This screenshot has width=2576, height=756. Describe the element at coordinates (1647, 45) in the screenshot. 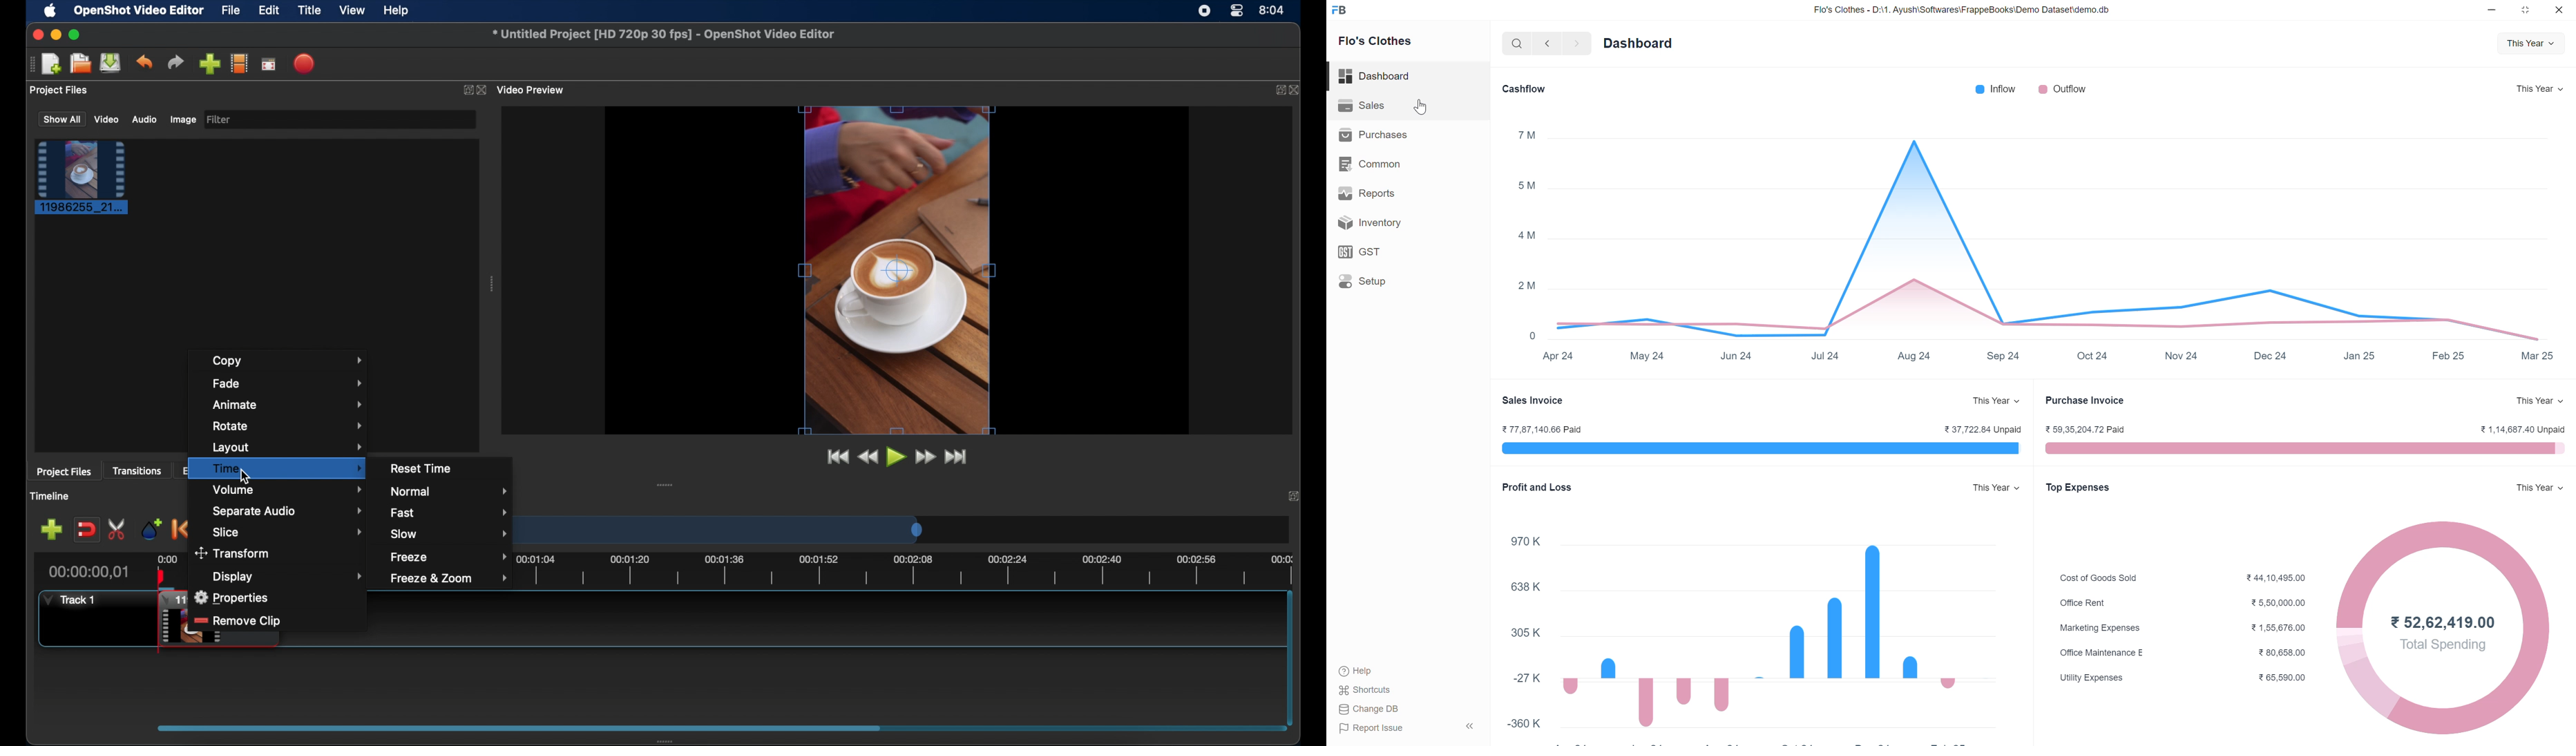

I see `Dashboard` at that location.